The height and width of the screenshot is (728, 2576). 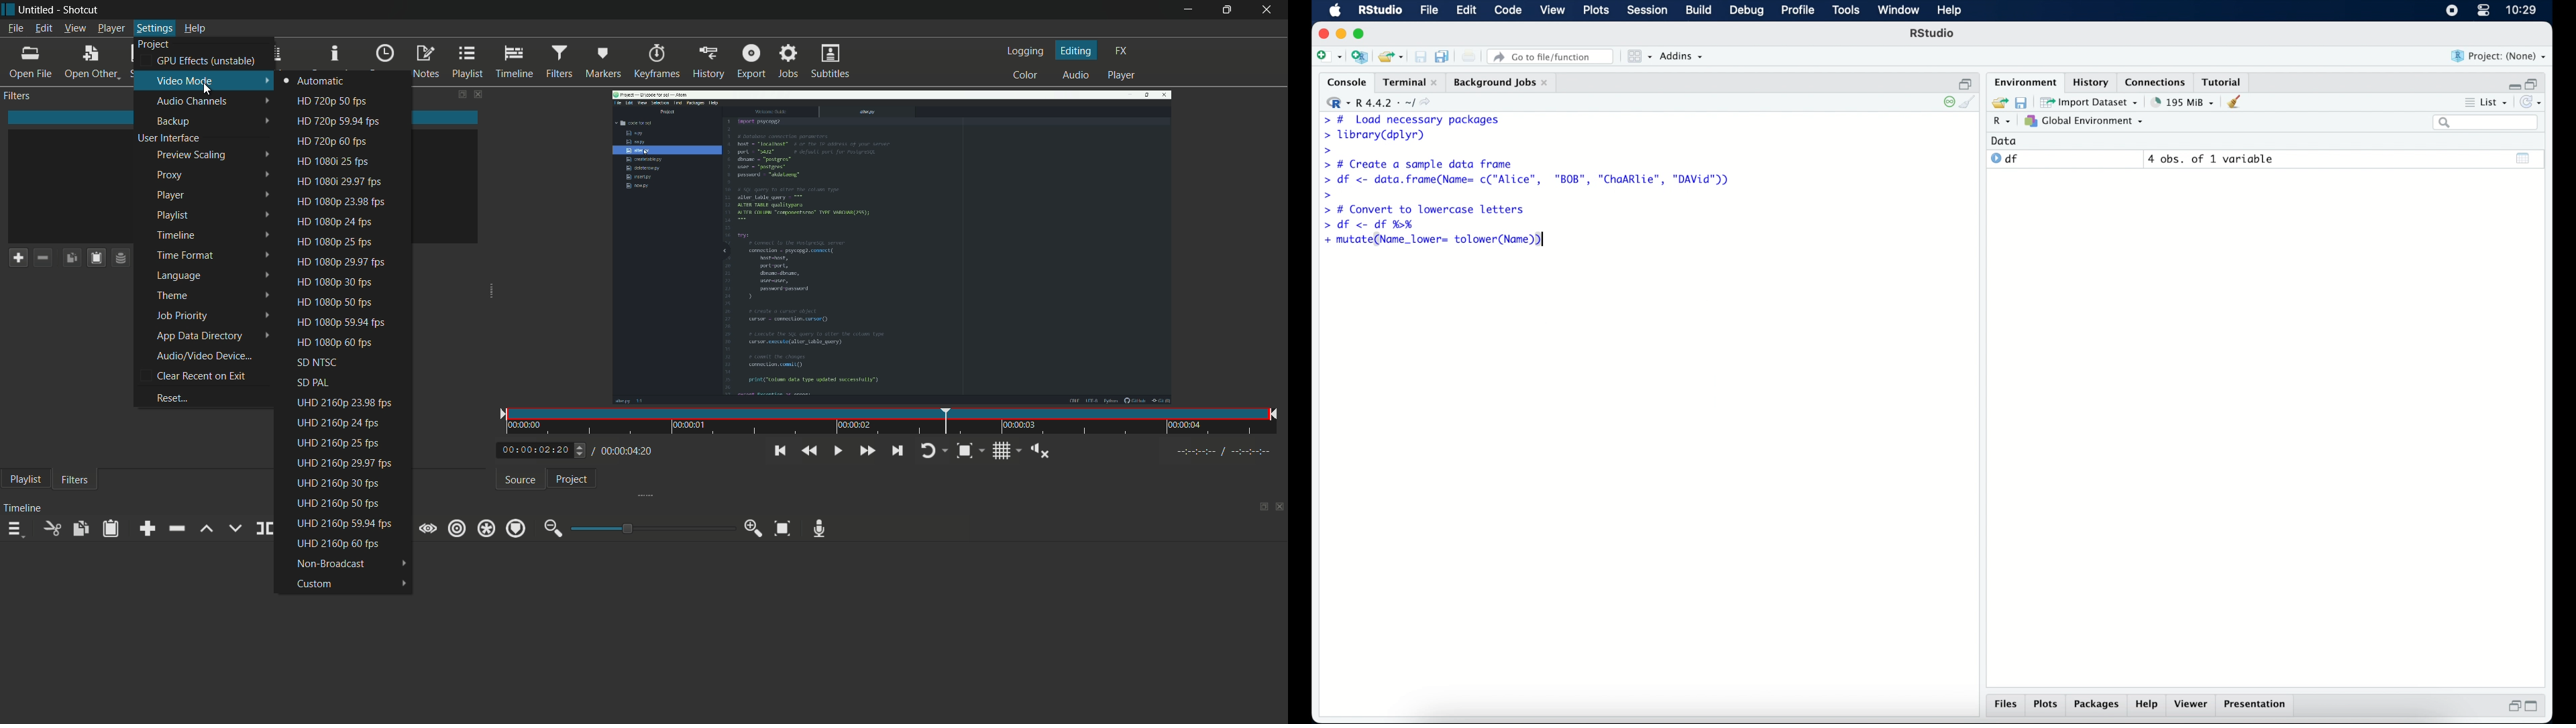 What do you see at coordinates (343, 383) in the screenshot?
I see `sd pal` at bounding box center [343, 383].